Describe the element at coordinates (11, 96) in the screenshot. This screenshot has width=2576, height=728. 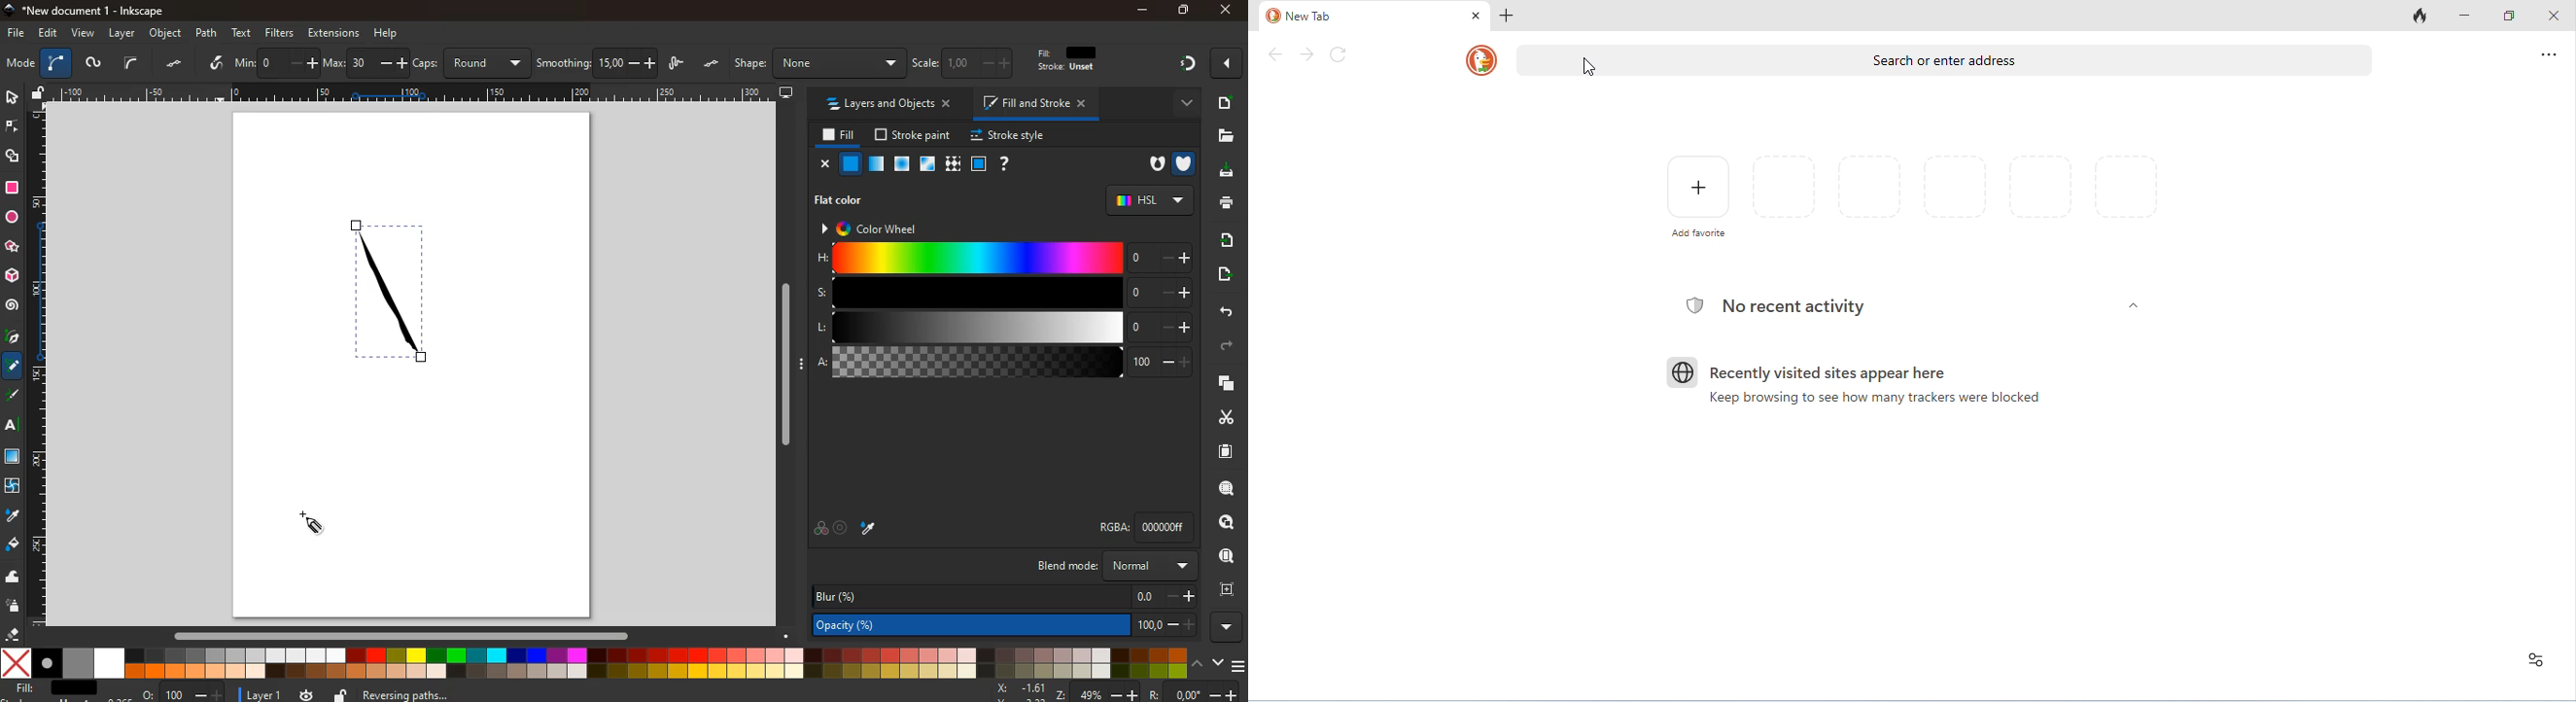
I see `select` at that location.